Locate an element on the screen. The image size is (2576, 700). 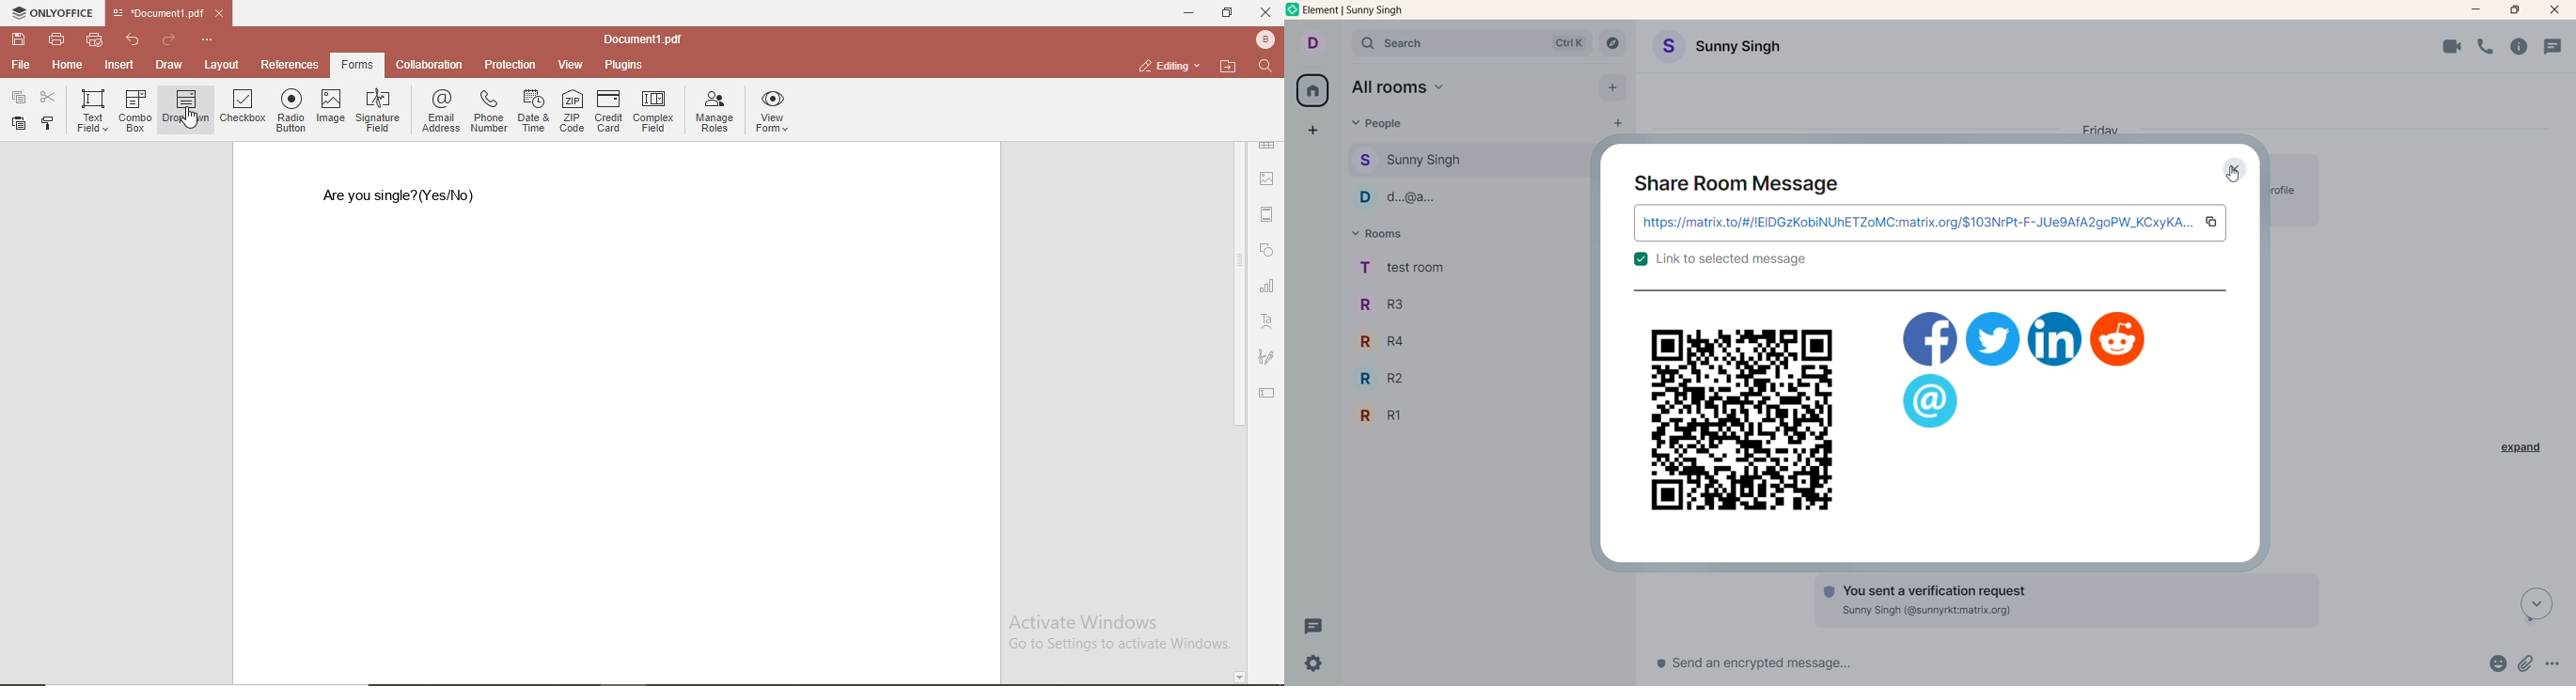
link is located at coordinates (1915, 225).